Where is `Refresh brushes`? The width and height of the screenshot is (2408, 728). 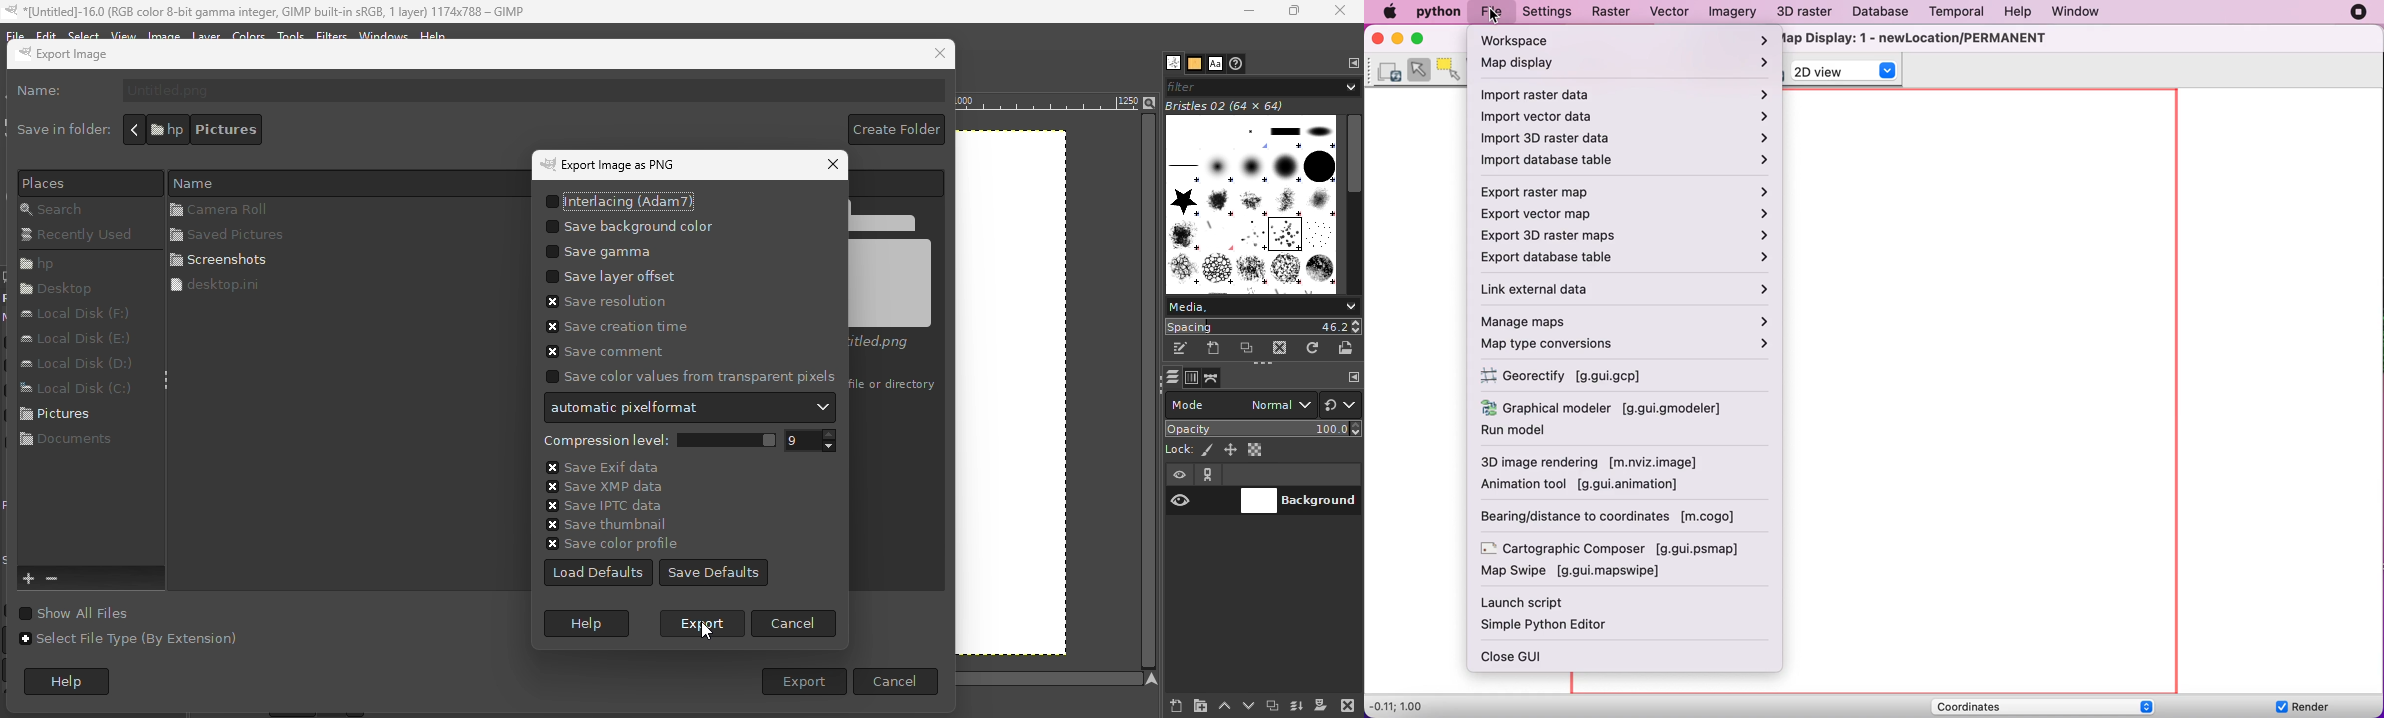
Refresh brushes is located at coordinates (1313, 348).